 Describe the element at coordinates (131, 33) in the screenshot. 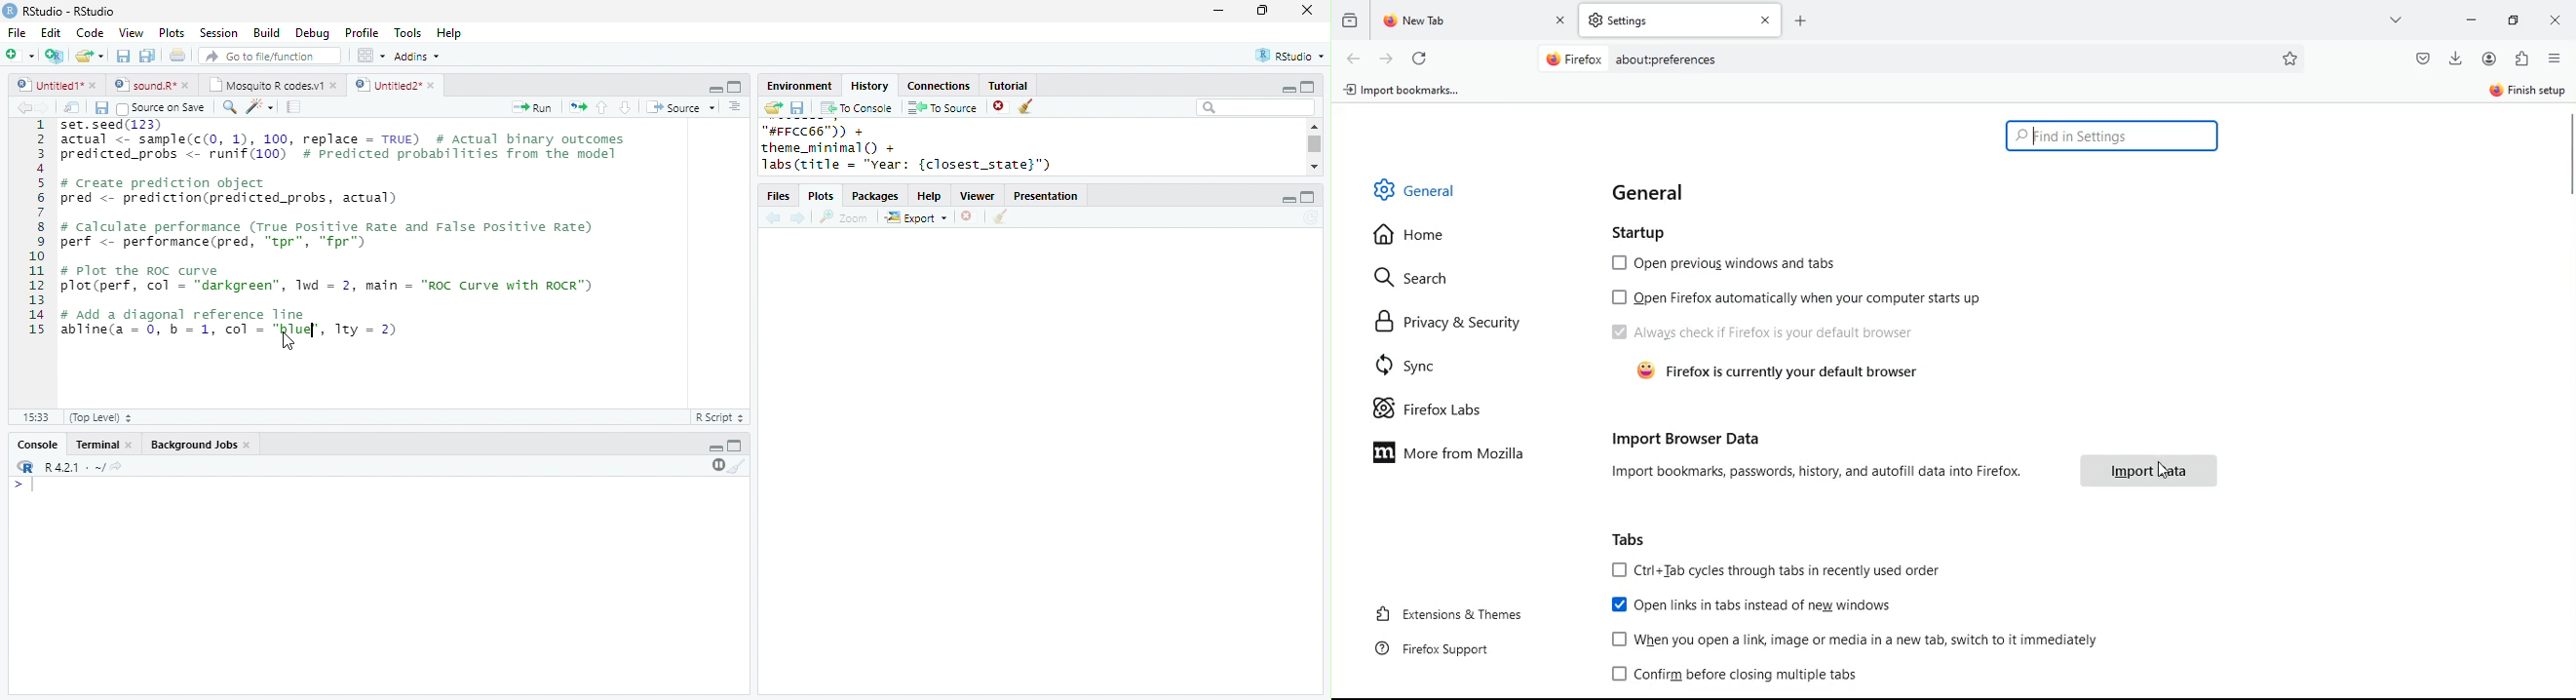

I see `View` at that location.